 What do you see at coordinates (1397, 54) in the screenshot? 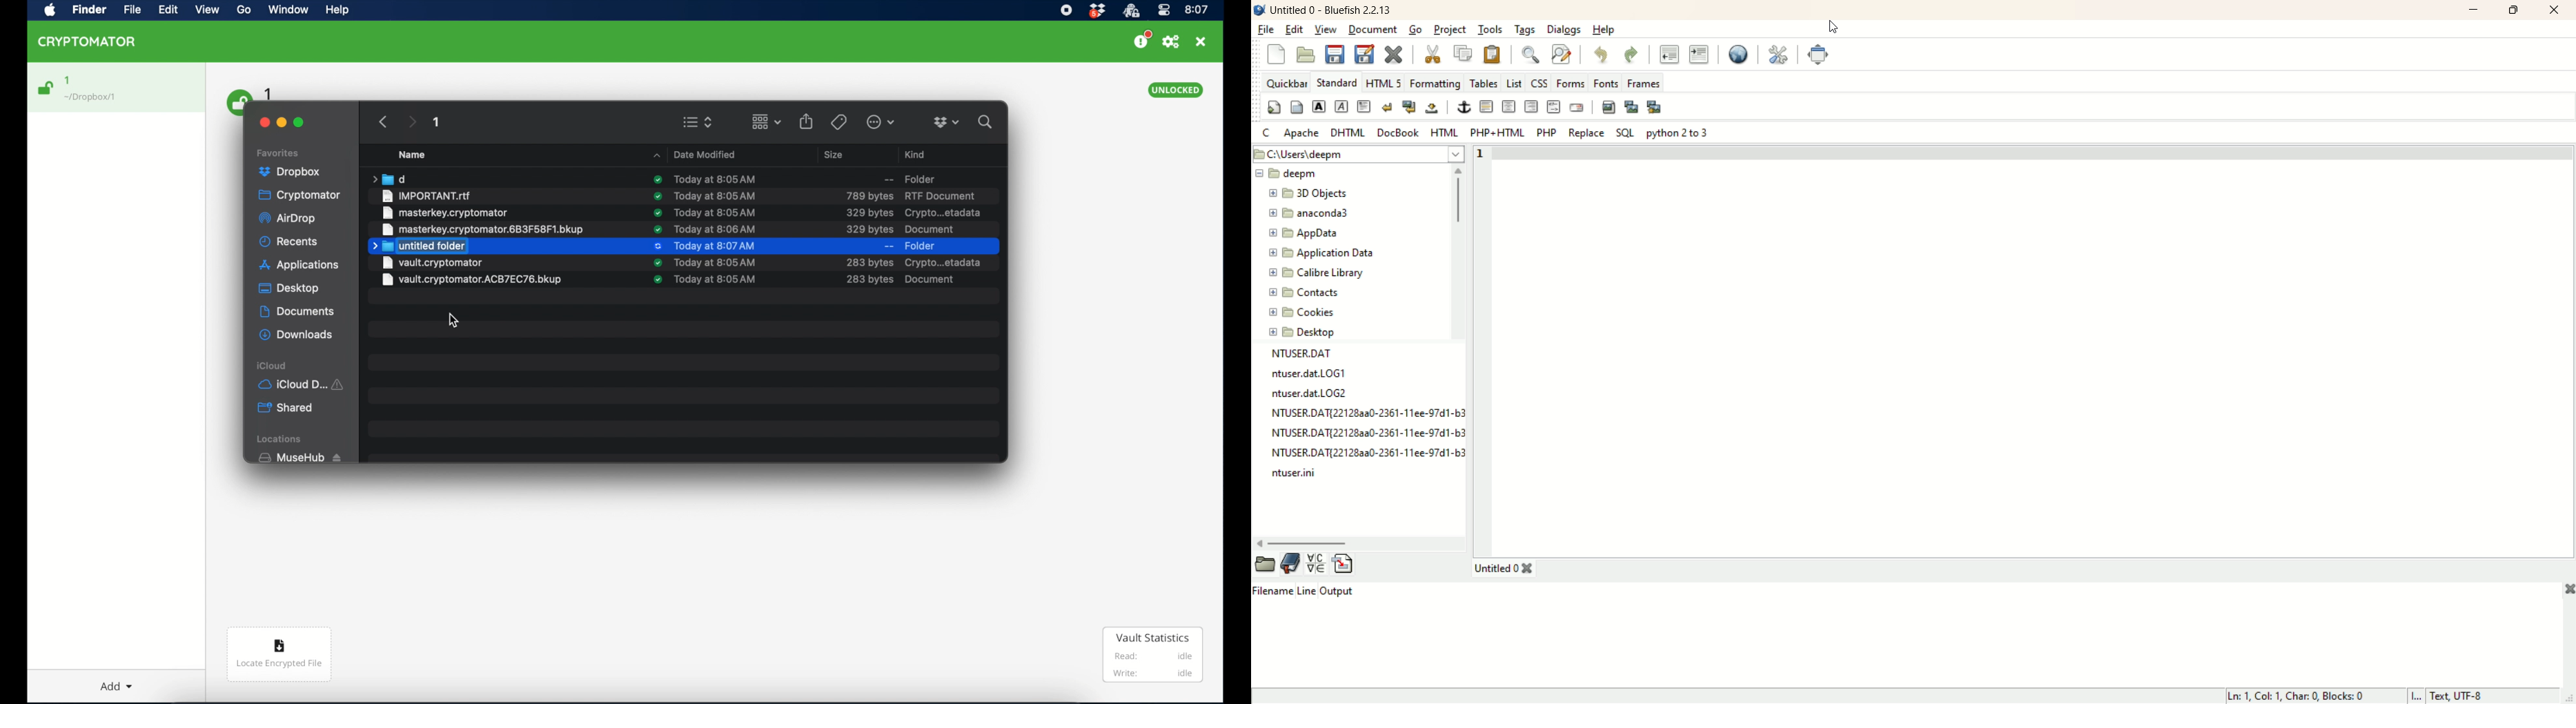
I see `close current file` at bounding box center [1397, 54].